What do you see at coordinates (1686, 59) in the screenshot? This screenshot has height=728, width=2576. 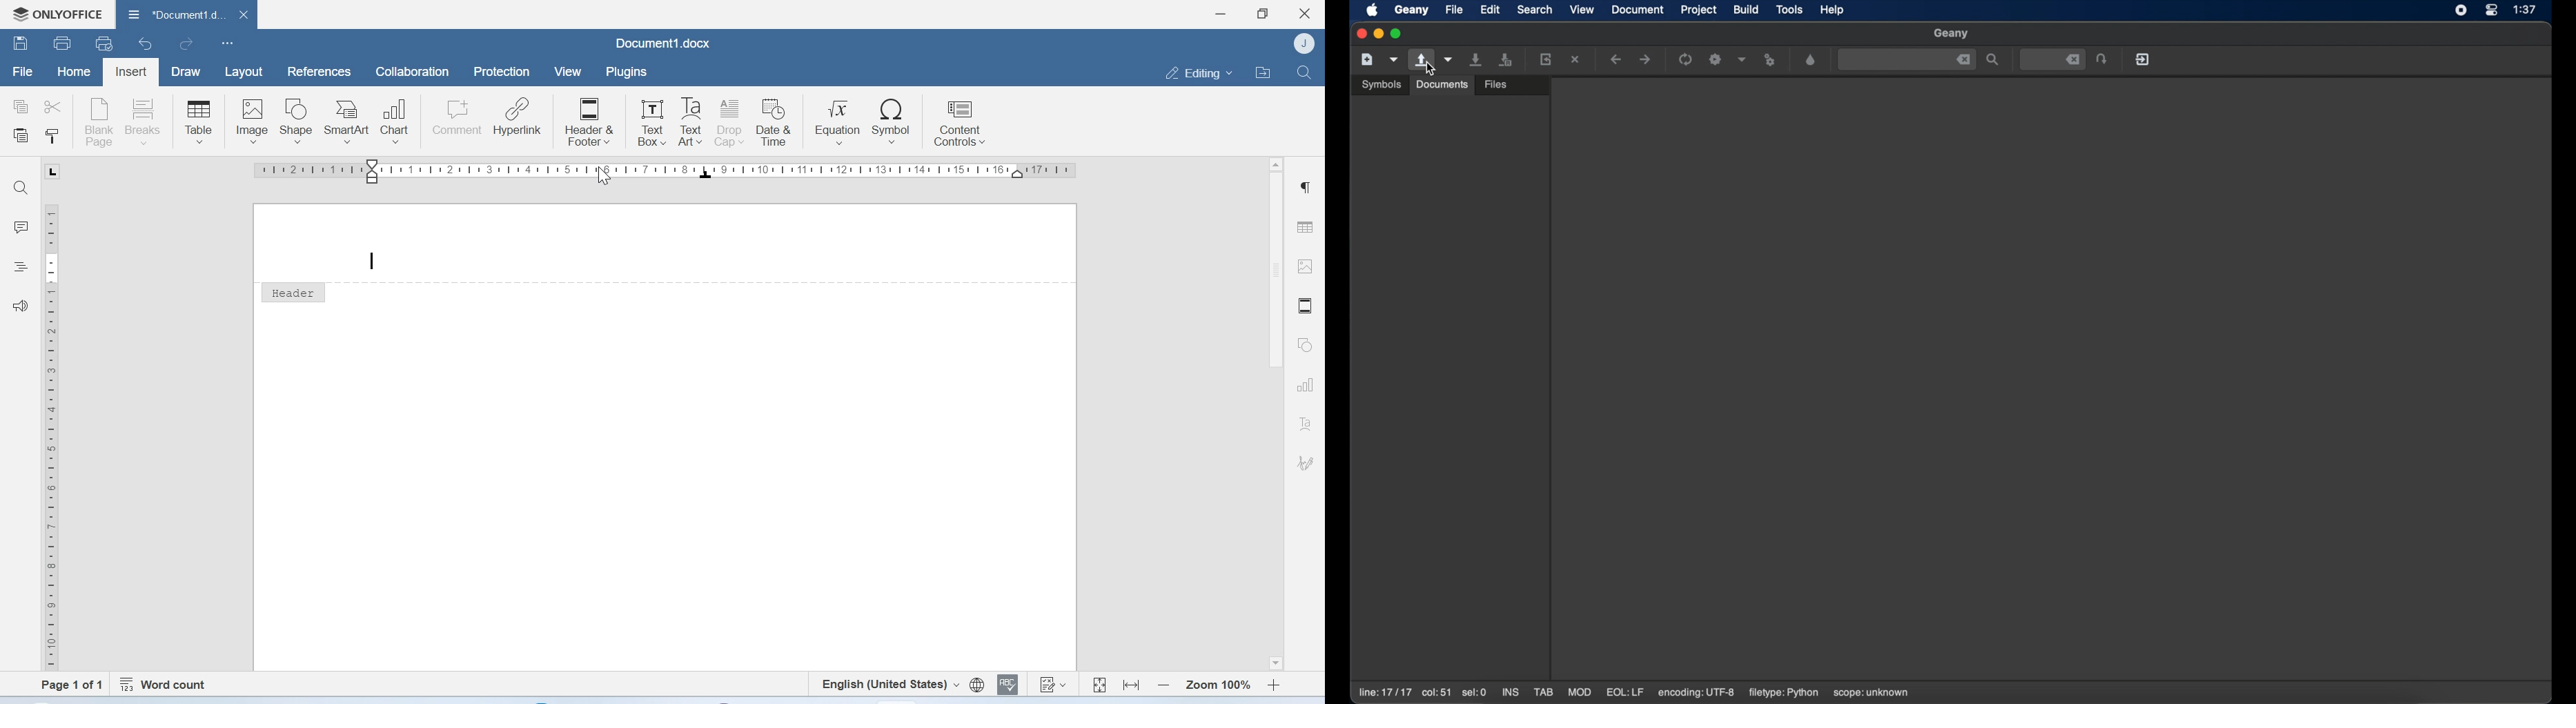 I see `compile the current file` at bounding box center [1686, 59].